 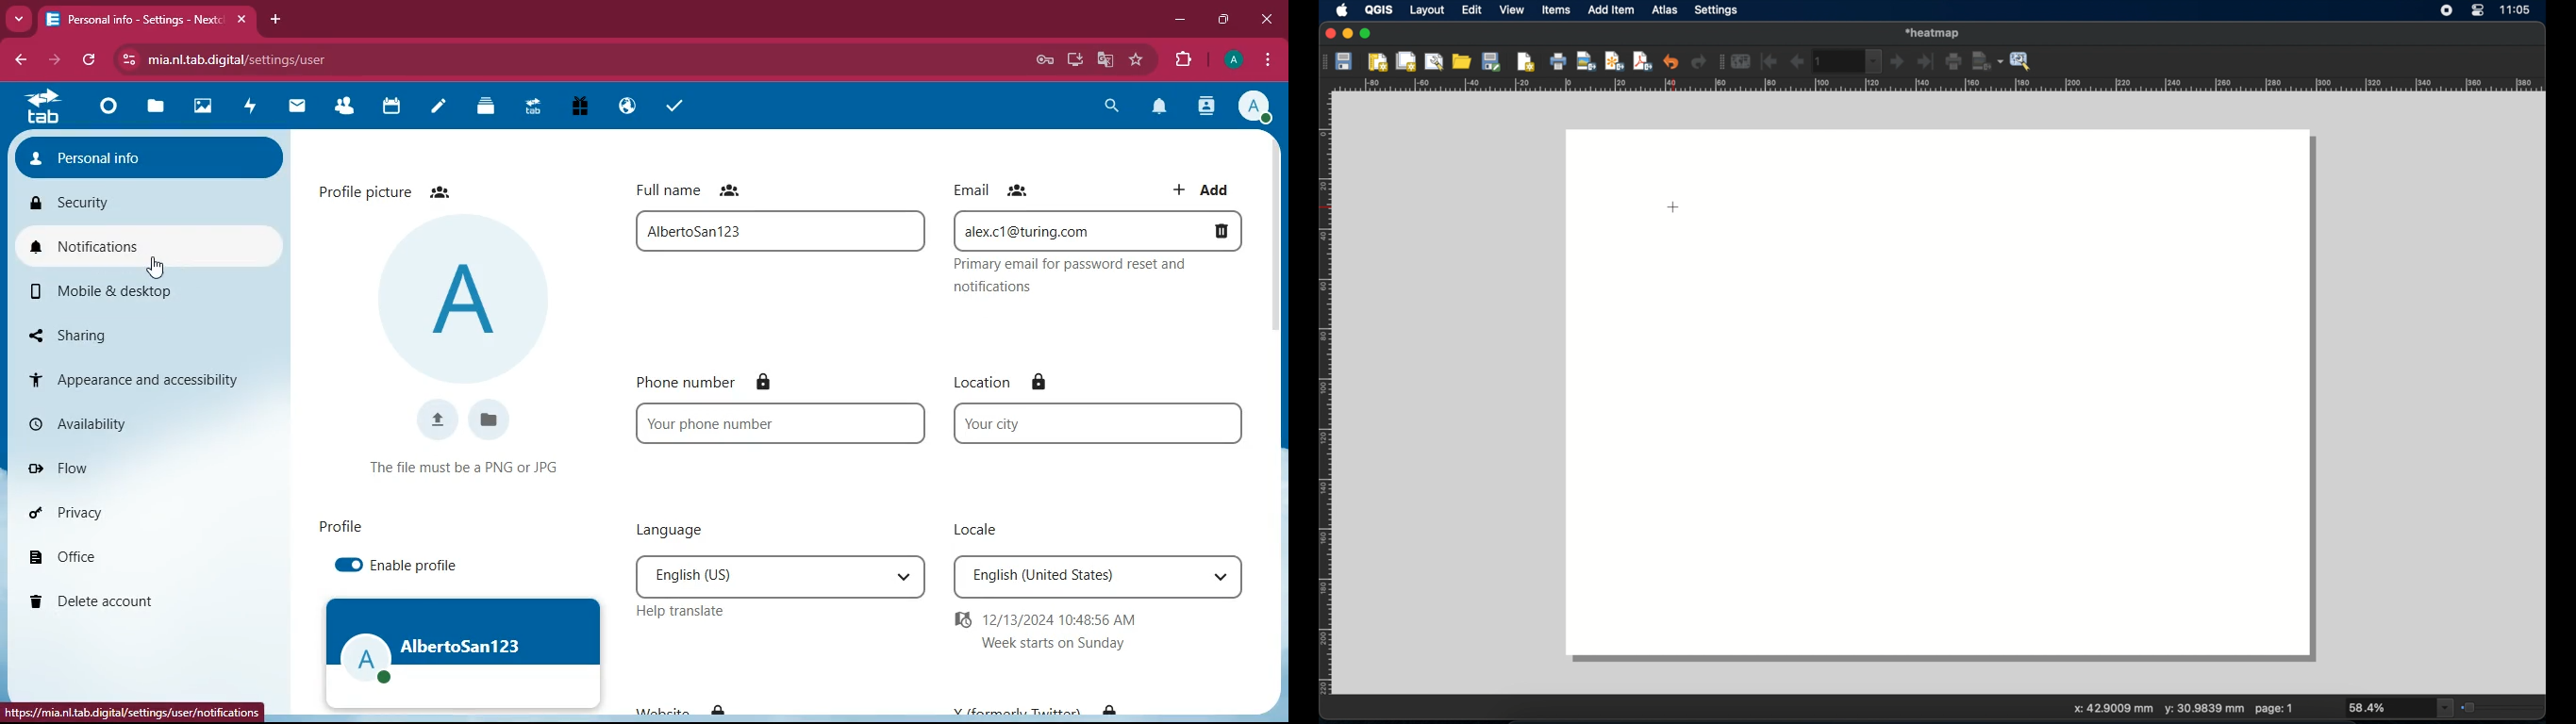 What do you see at coordinates (112, 110) in the screenshot?
I see `Dashboard` at bounding box center [112, 110].